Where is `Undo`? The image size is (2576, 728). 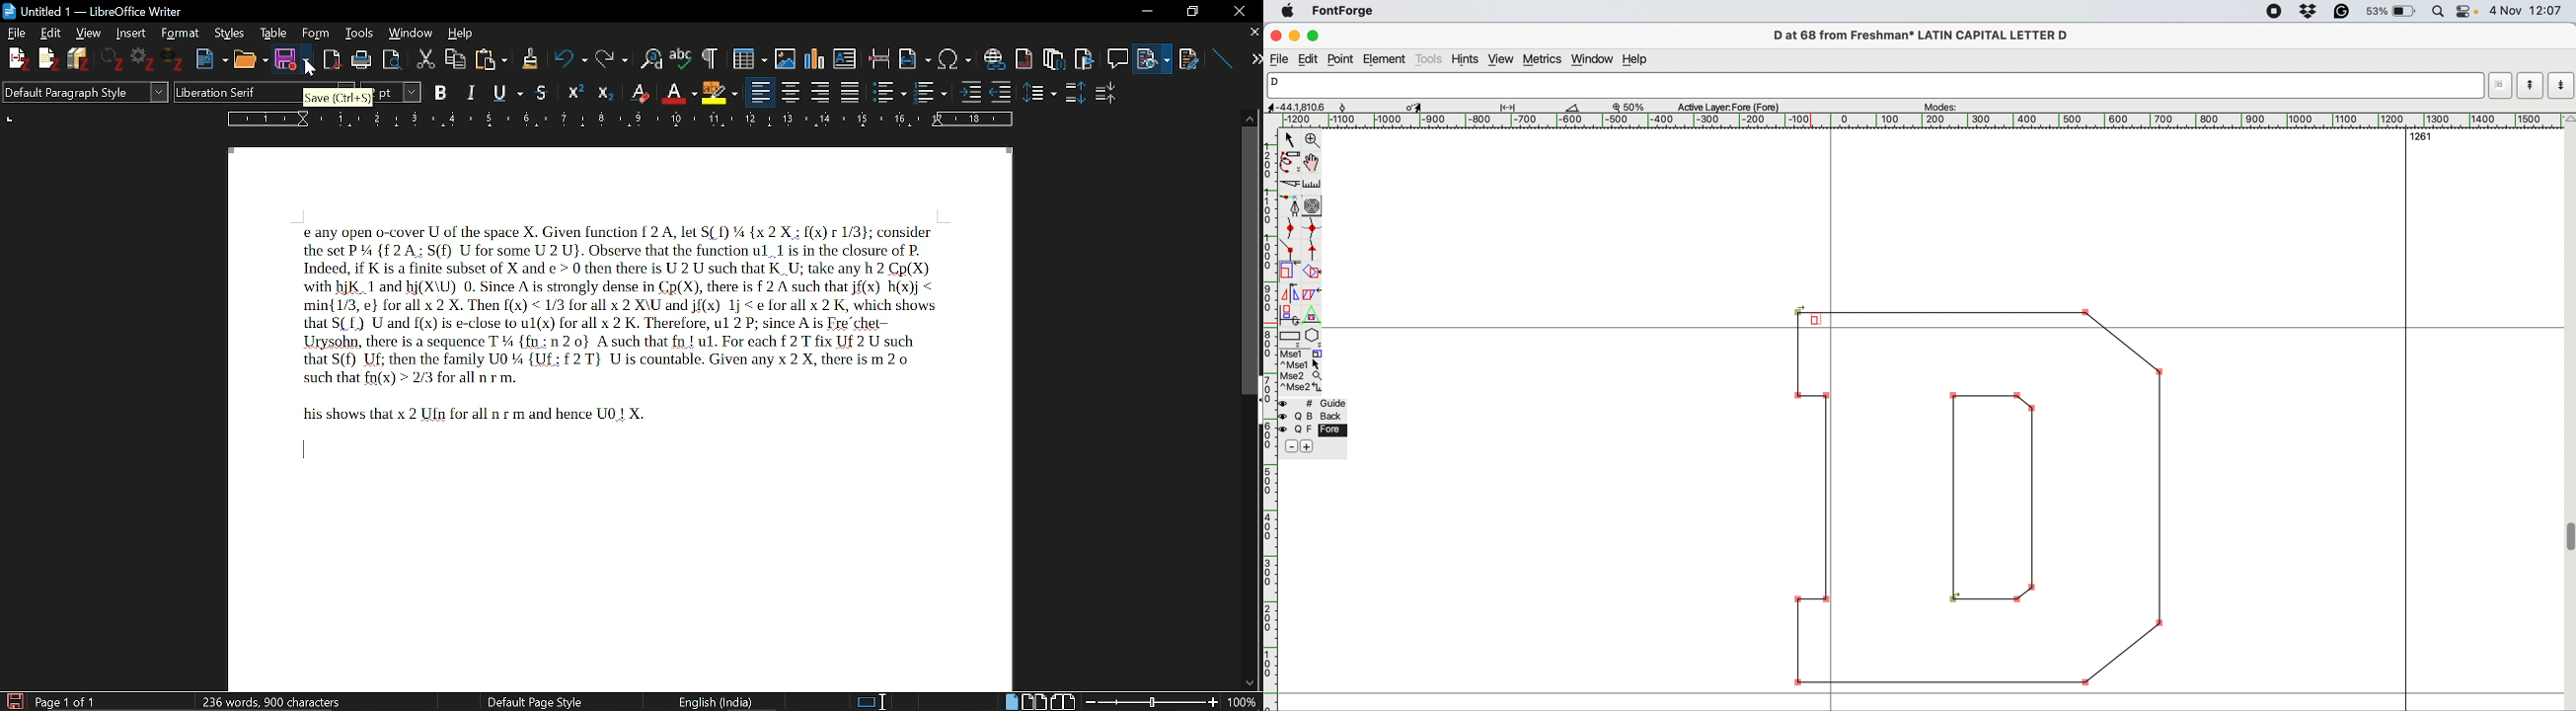 Undo is located at coordinates (565, 58).